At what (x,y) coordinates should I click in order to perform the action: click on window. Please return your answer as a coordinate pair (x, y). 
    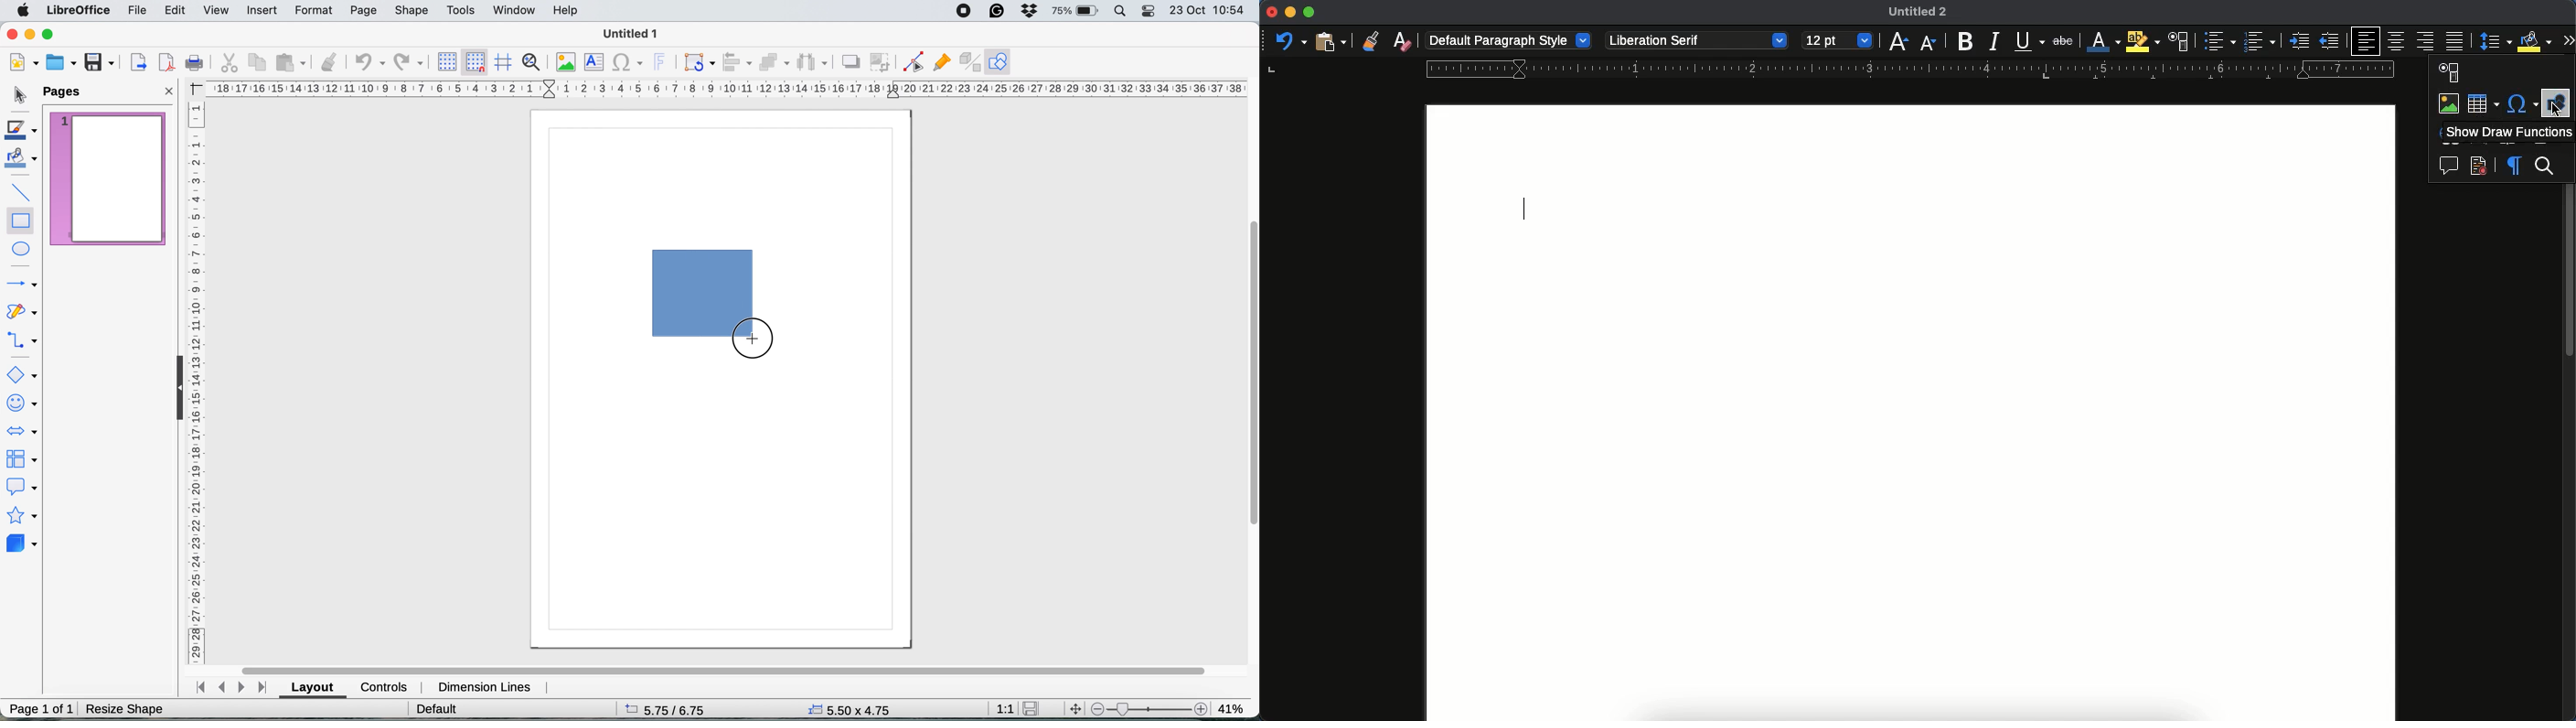
    Looking at the image, I should click on (514, 9).